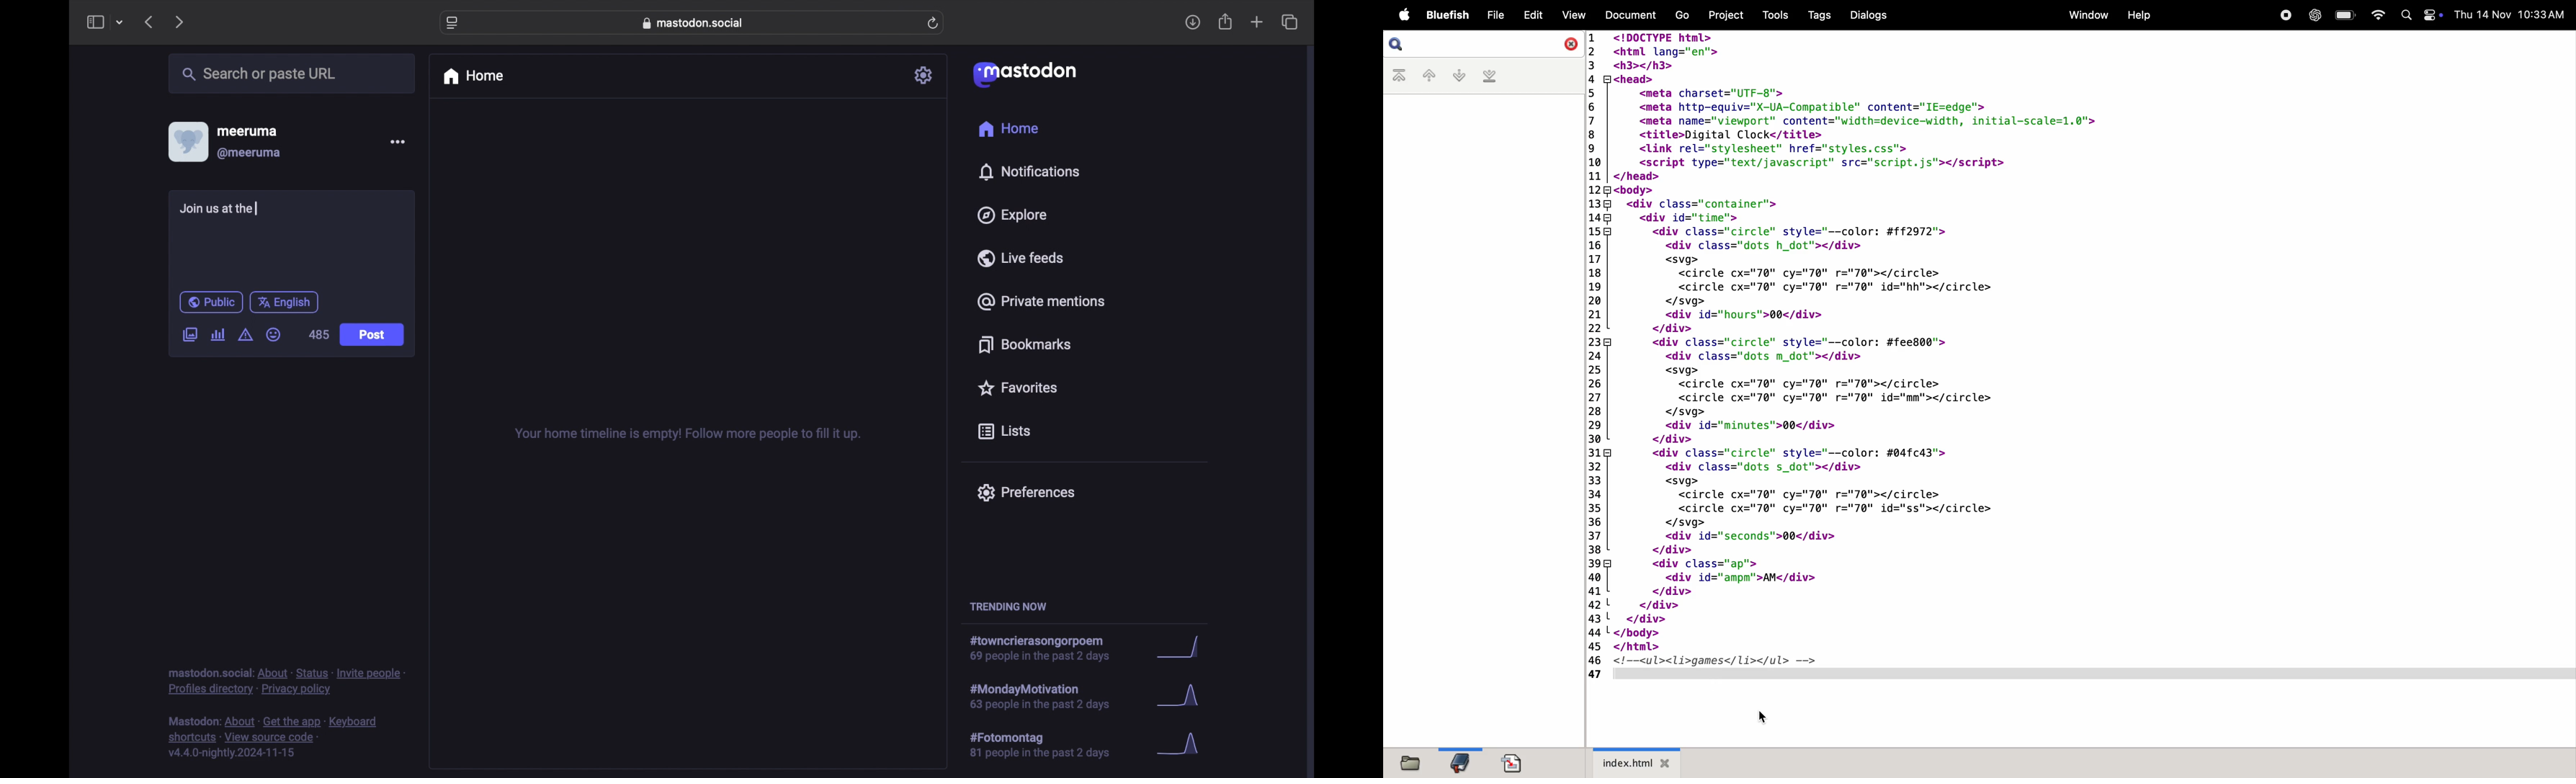 Image resolution: width=2576 pixels, height=784 pixels. Describe the element at coordinates (1725, 16) in the screenshot. I see `project` at that location.